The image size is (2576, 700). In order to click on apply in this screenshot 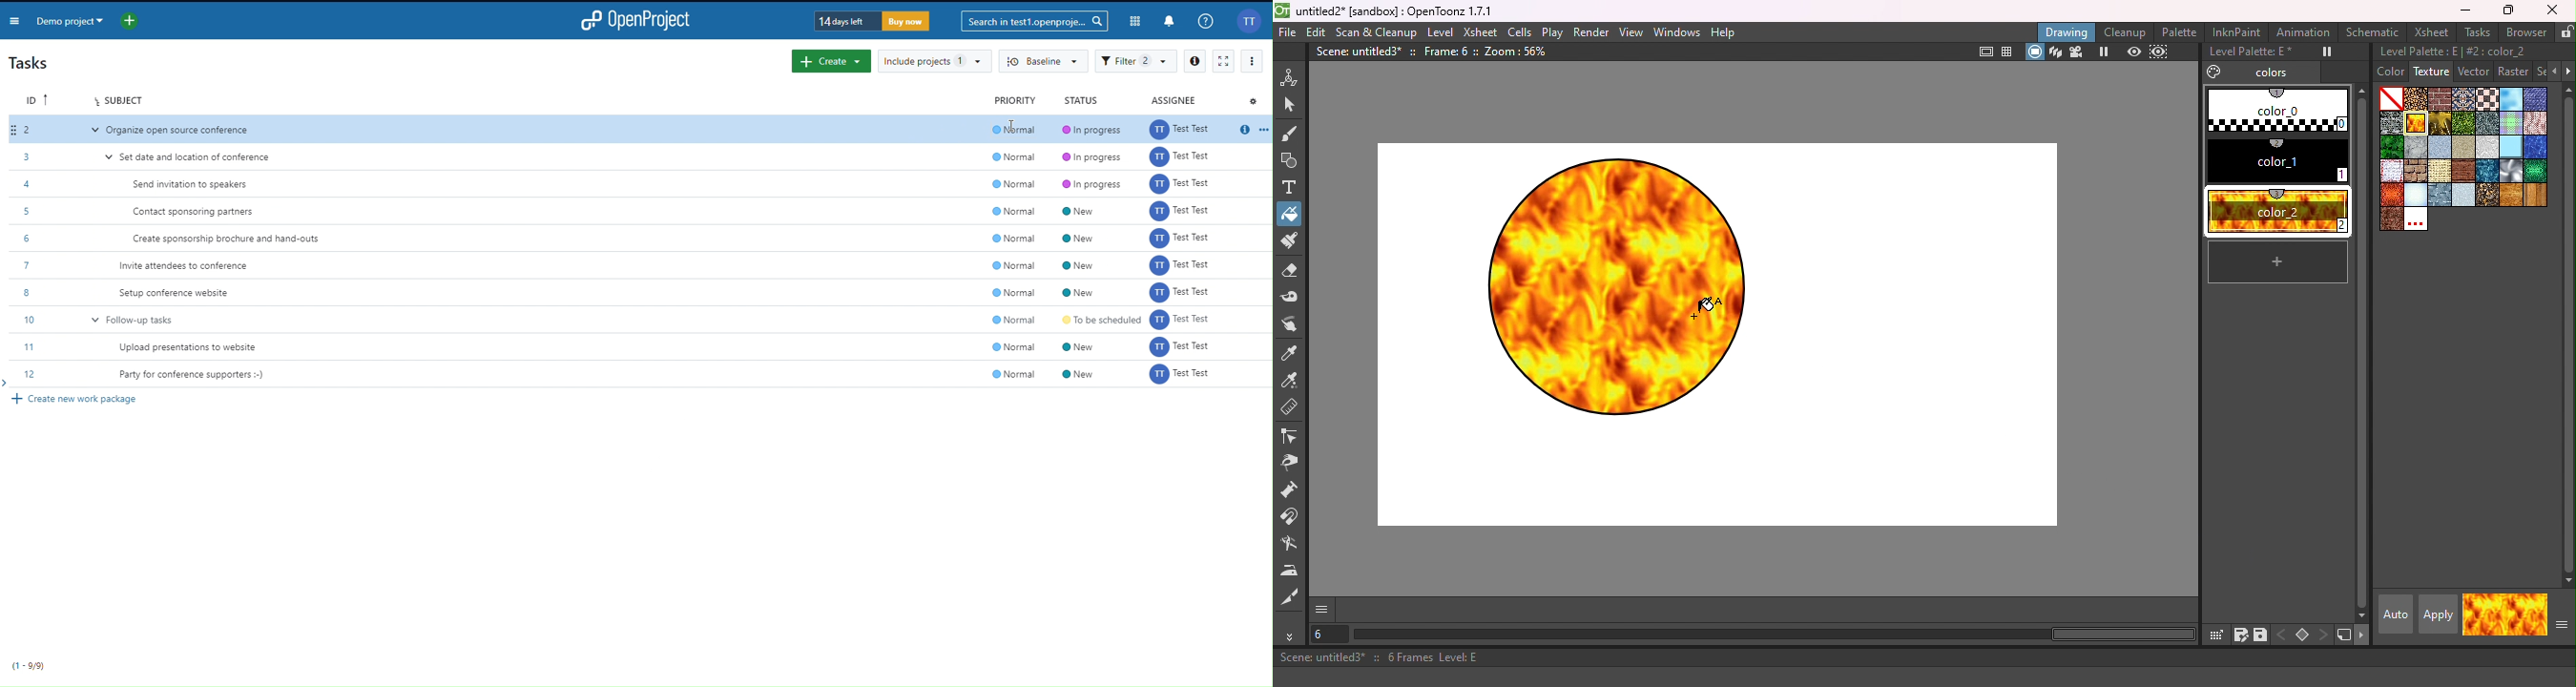, I will do `click(2438, 614)`.